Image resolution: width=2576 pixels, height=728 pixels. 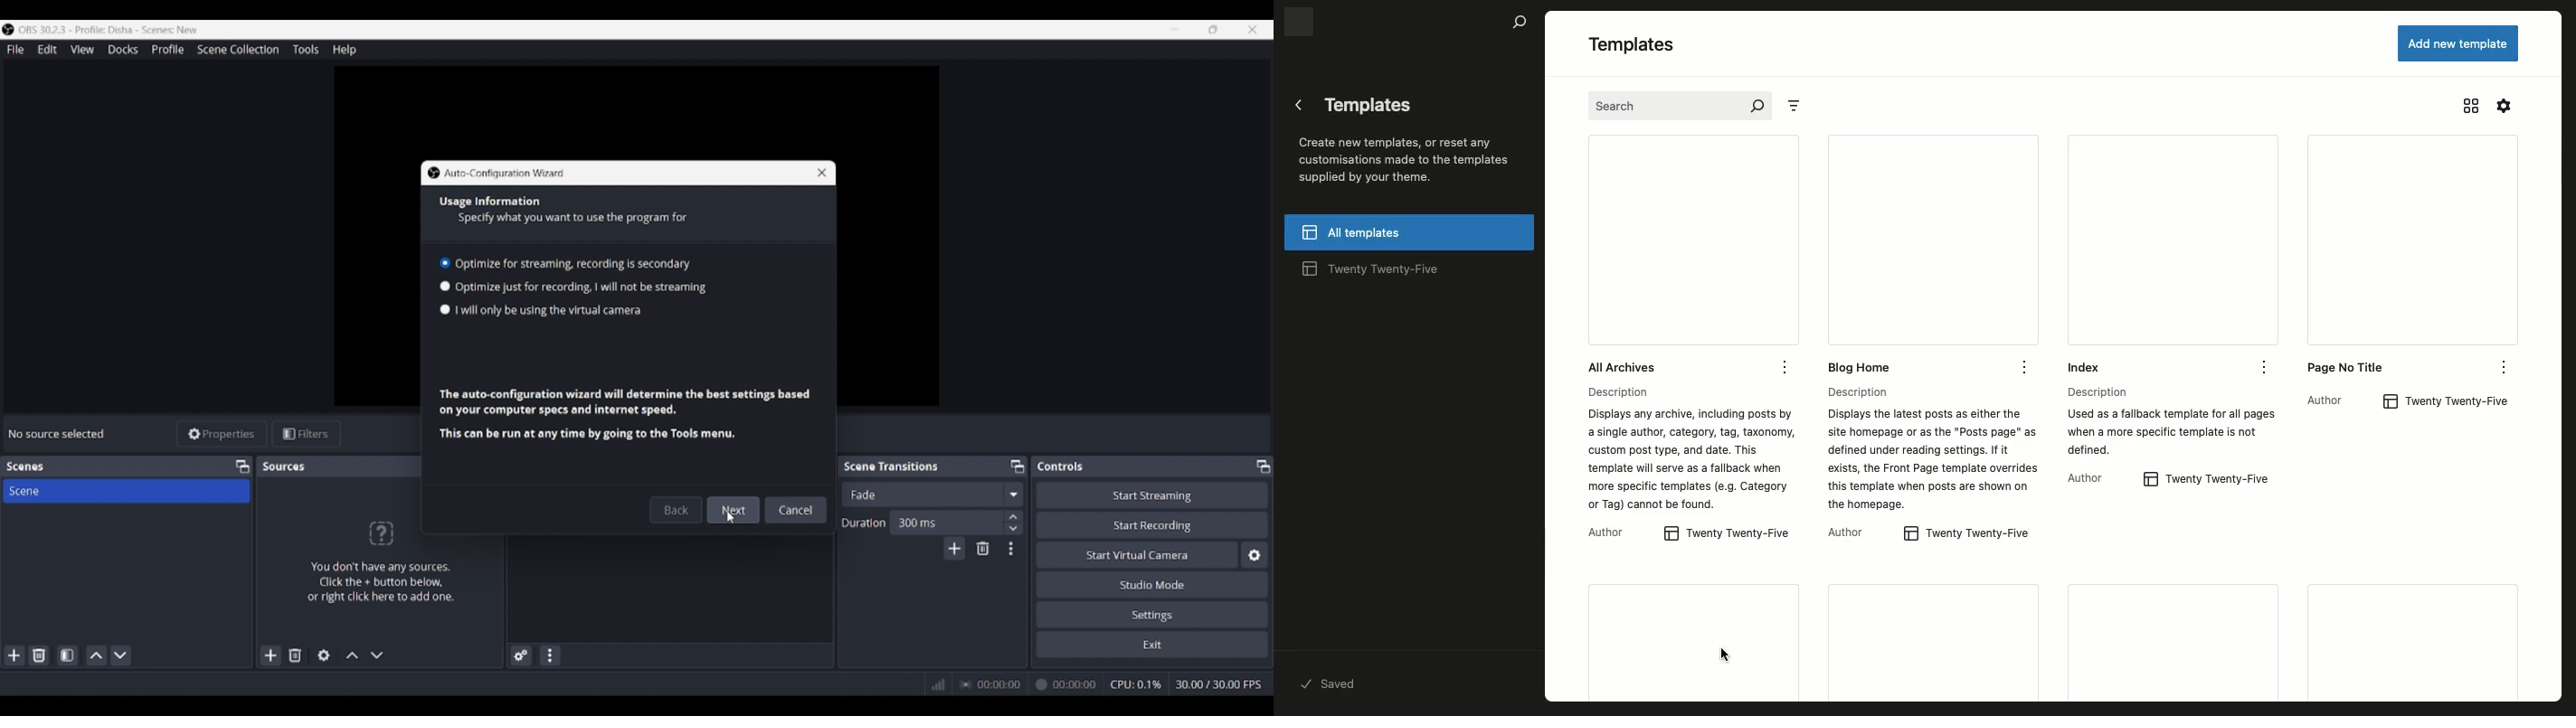 I want to click on Audio mixer menu, so click(x=549, y=656).